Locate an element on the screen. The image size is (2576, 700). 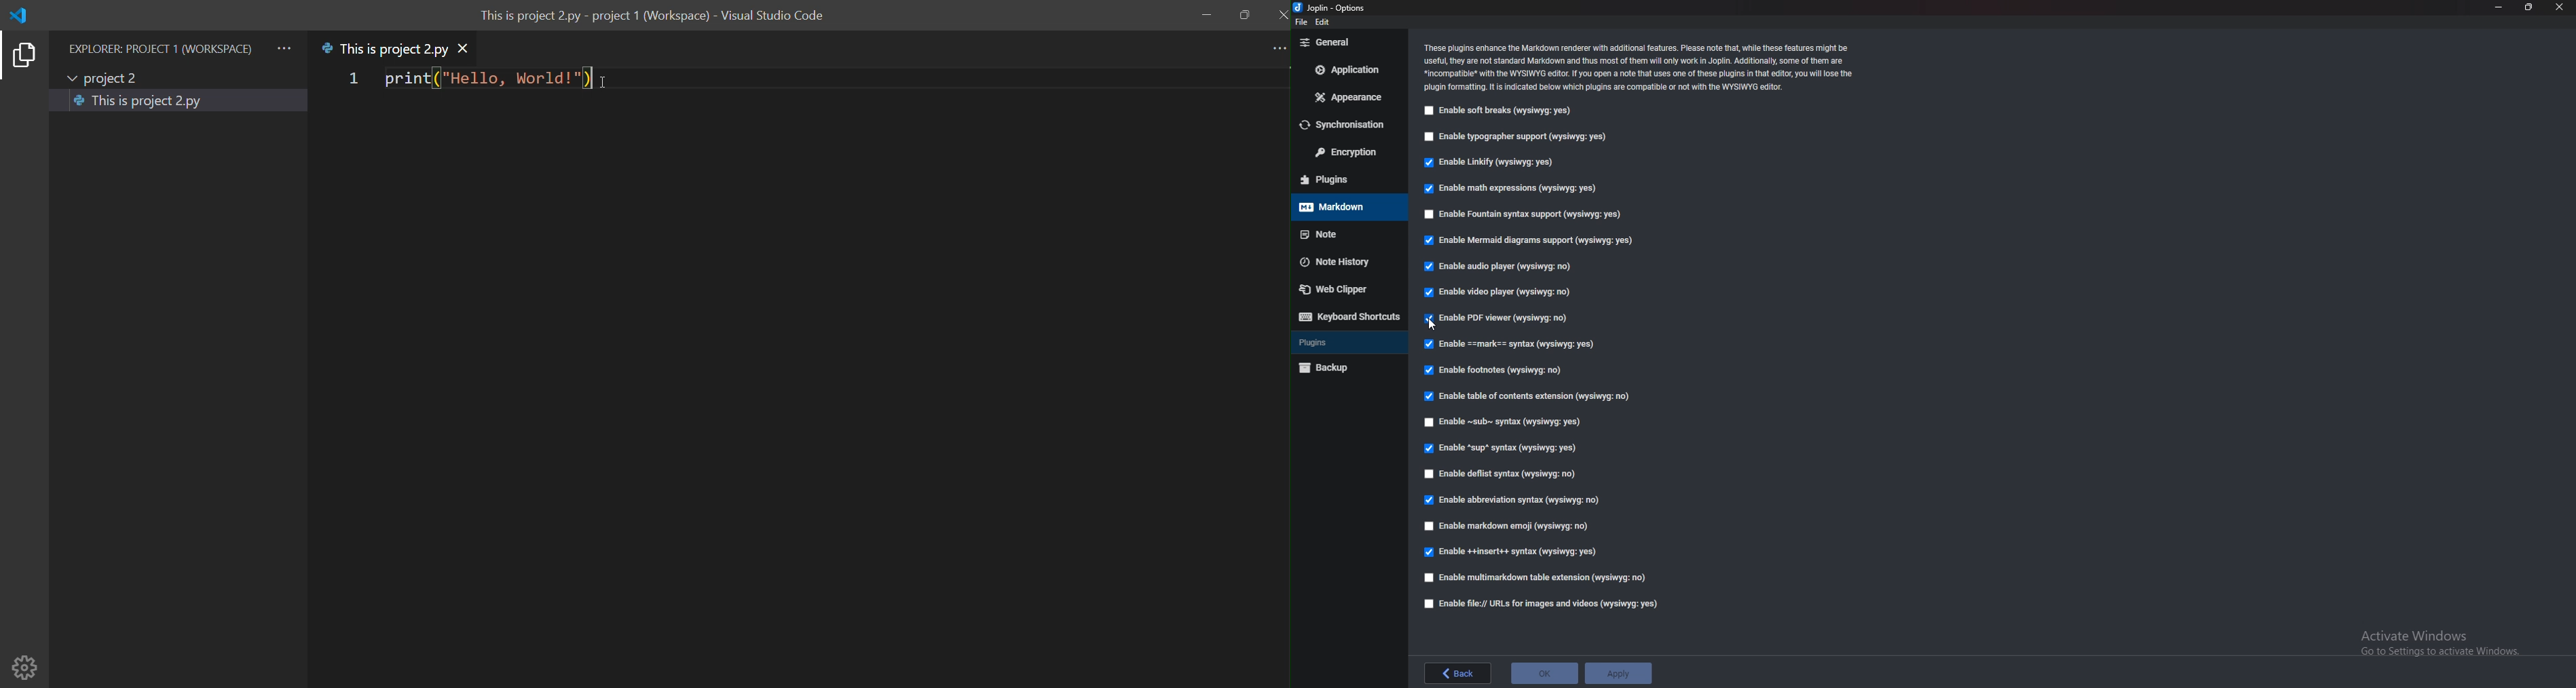
enable math expressions is located at coordinates (1513, 190).